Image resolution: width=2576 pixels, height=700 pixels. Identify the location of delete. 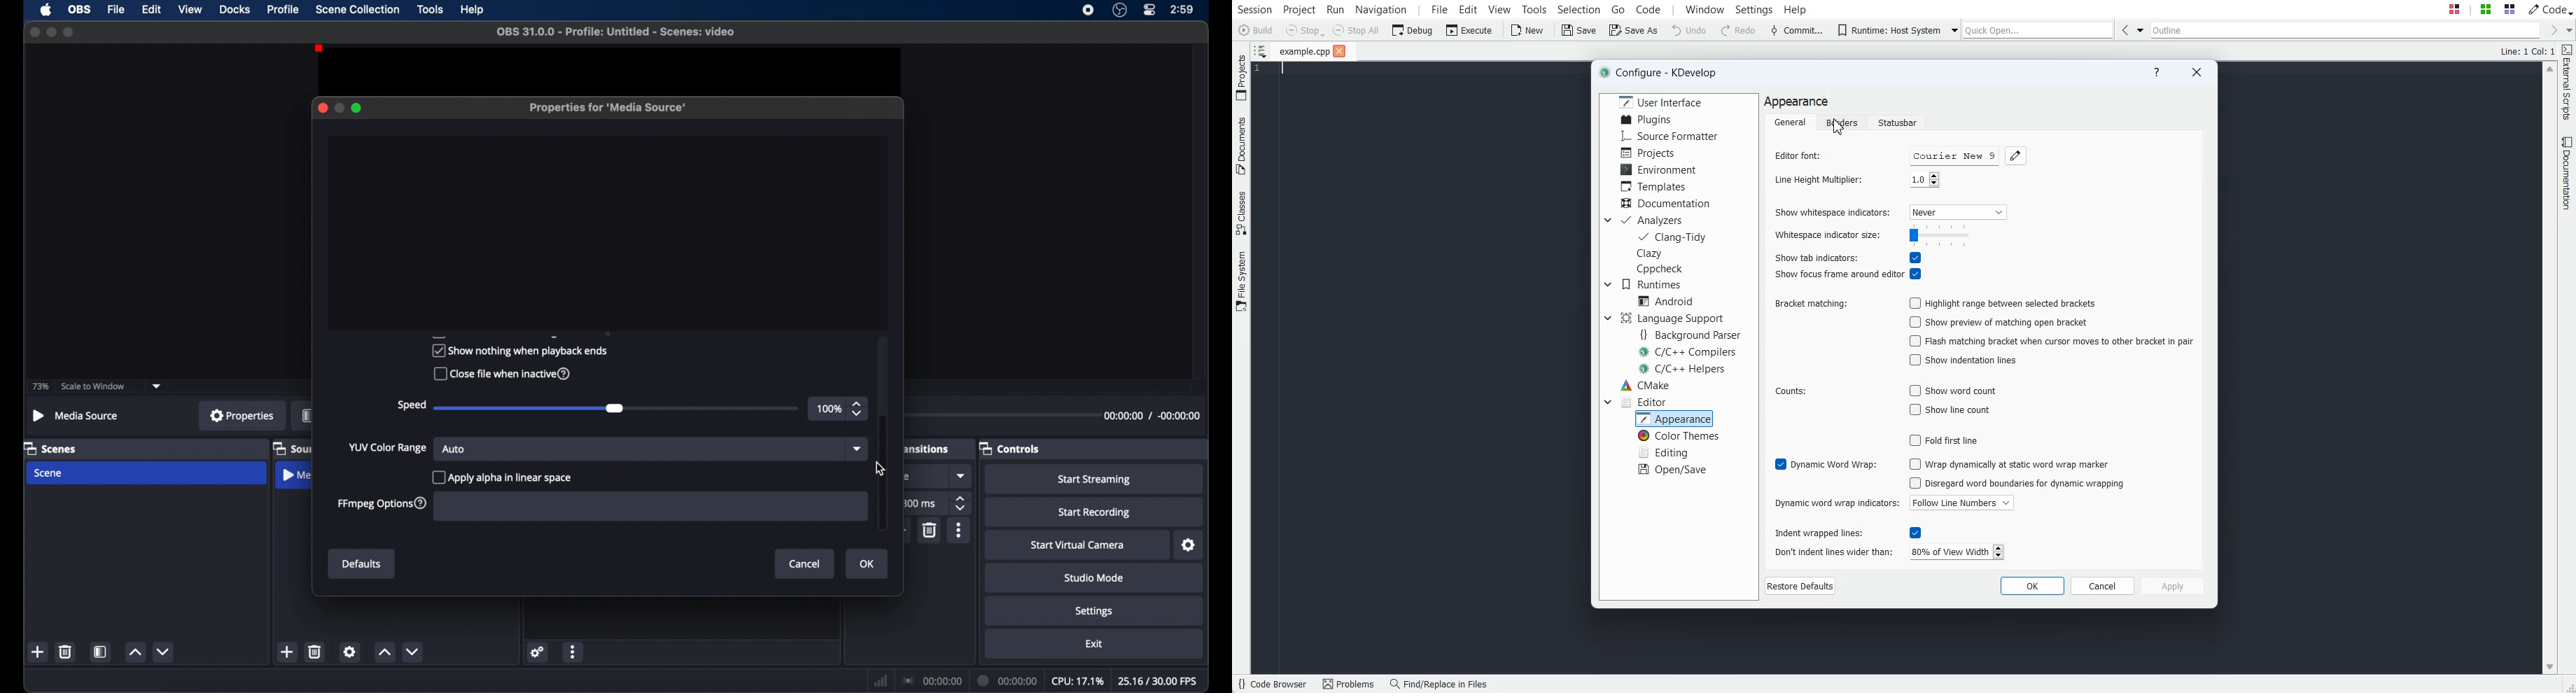
(315, 652).